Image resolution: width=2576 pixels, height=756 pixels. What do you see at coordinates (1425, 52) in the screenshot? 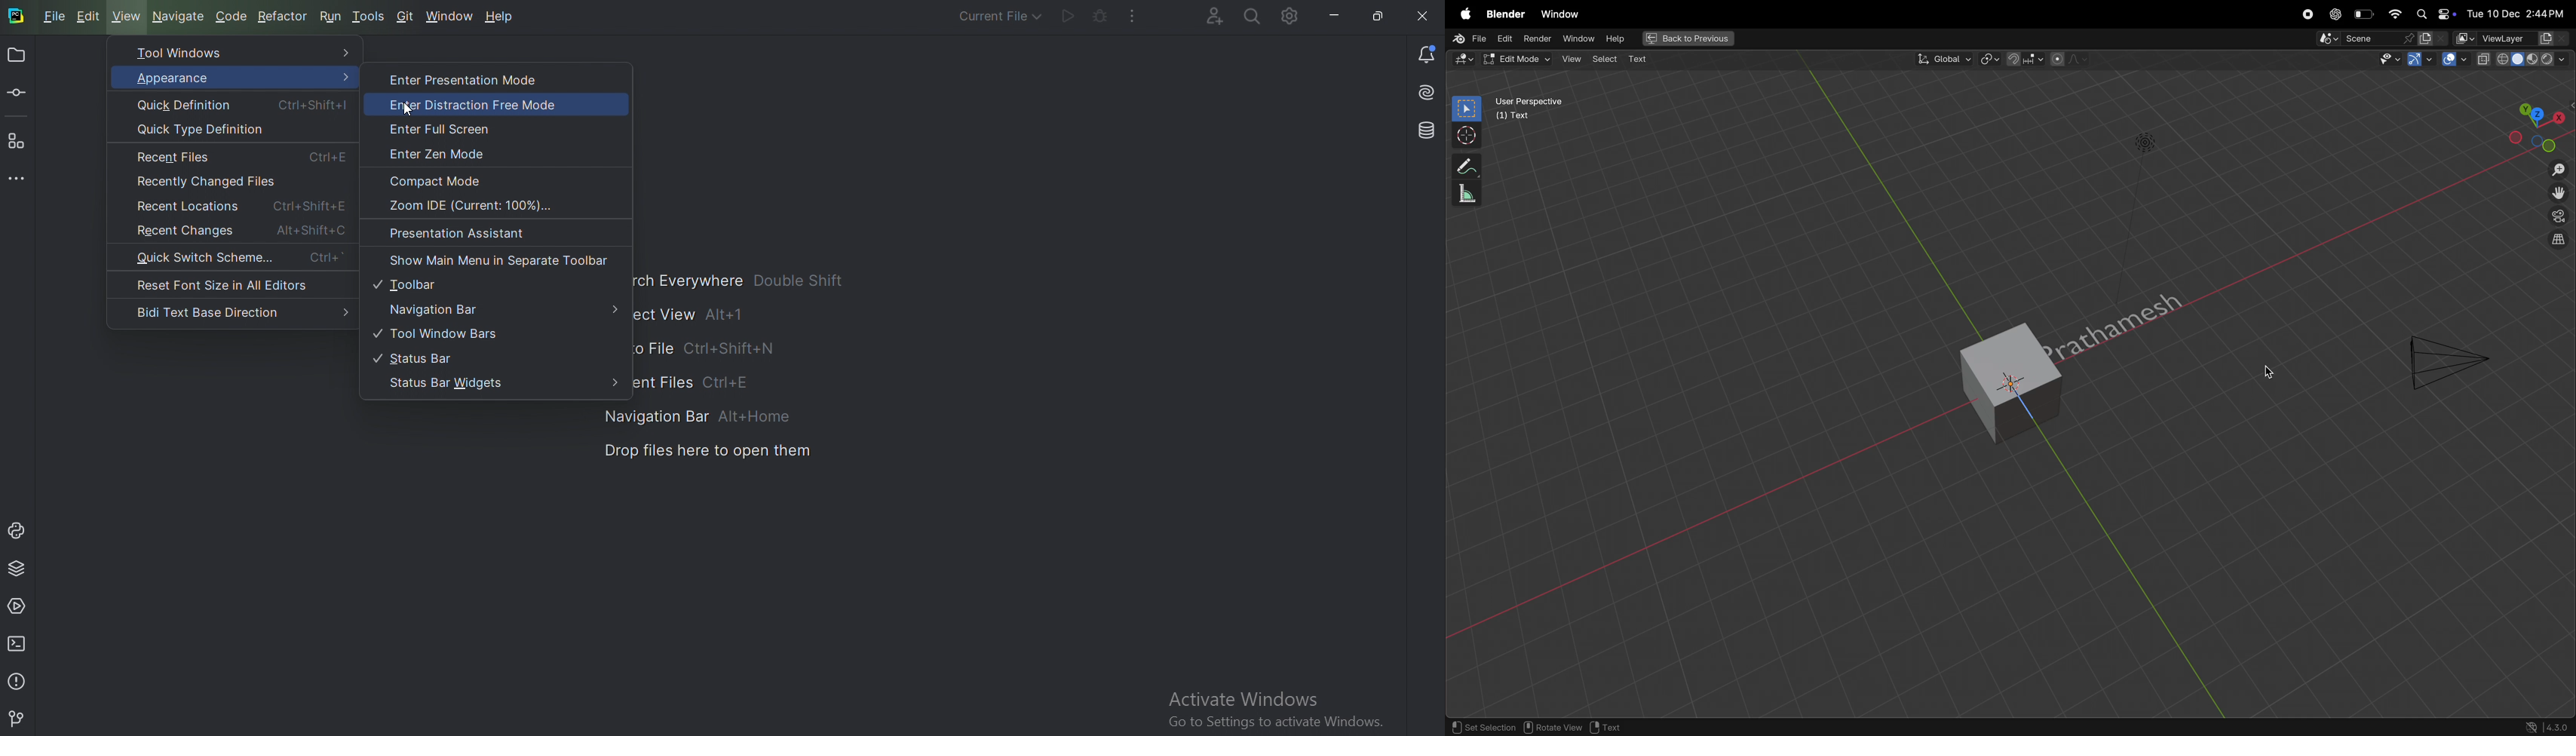
I see `Notifications` at bounding box center [1425, 52].